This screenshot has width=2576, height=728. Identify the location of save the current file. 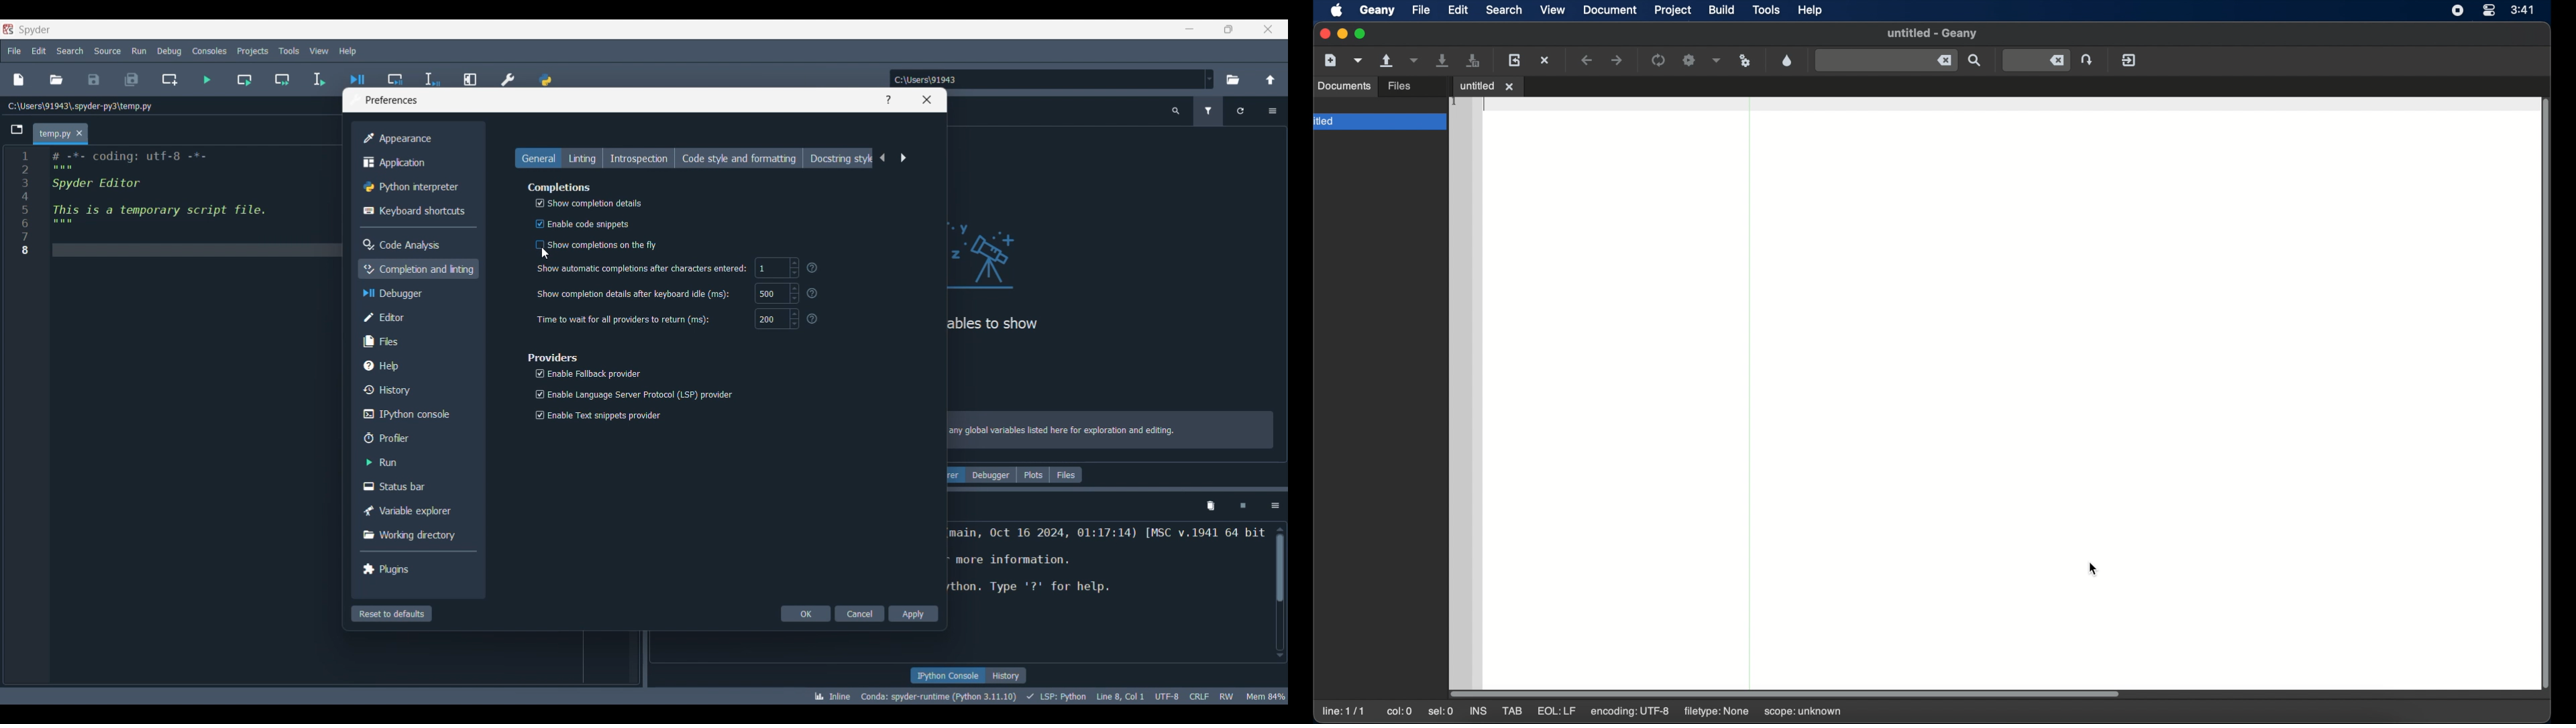
(1444, 61).